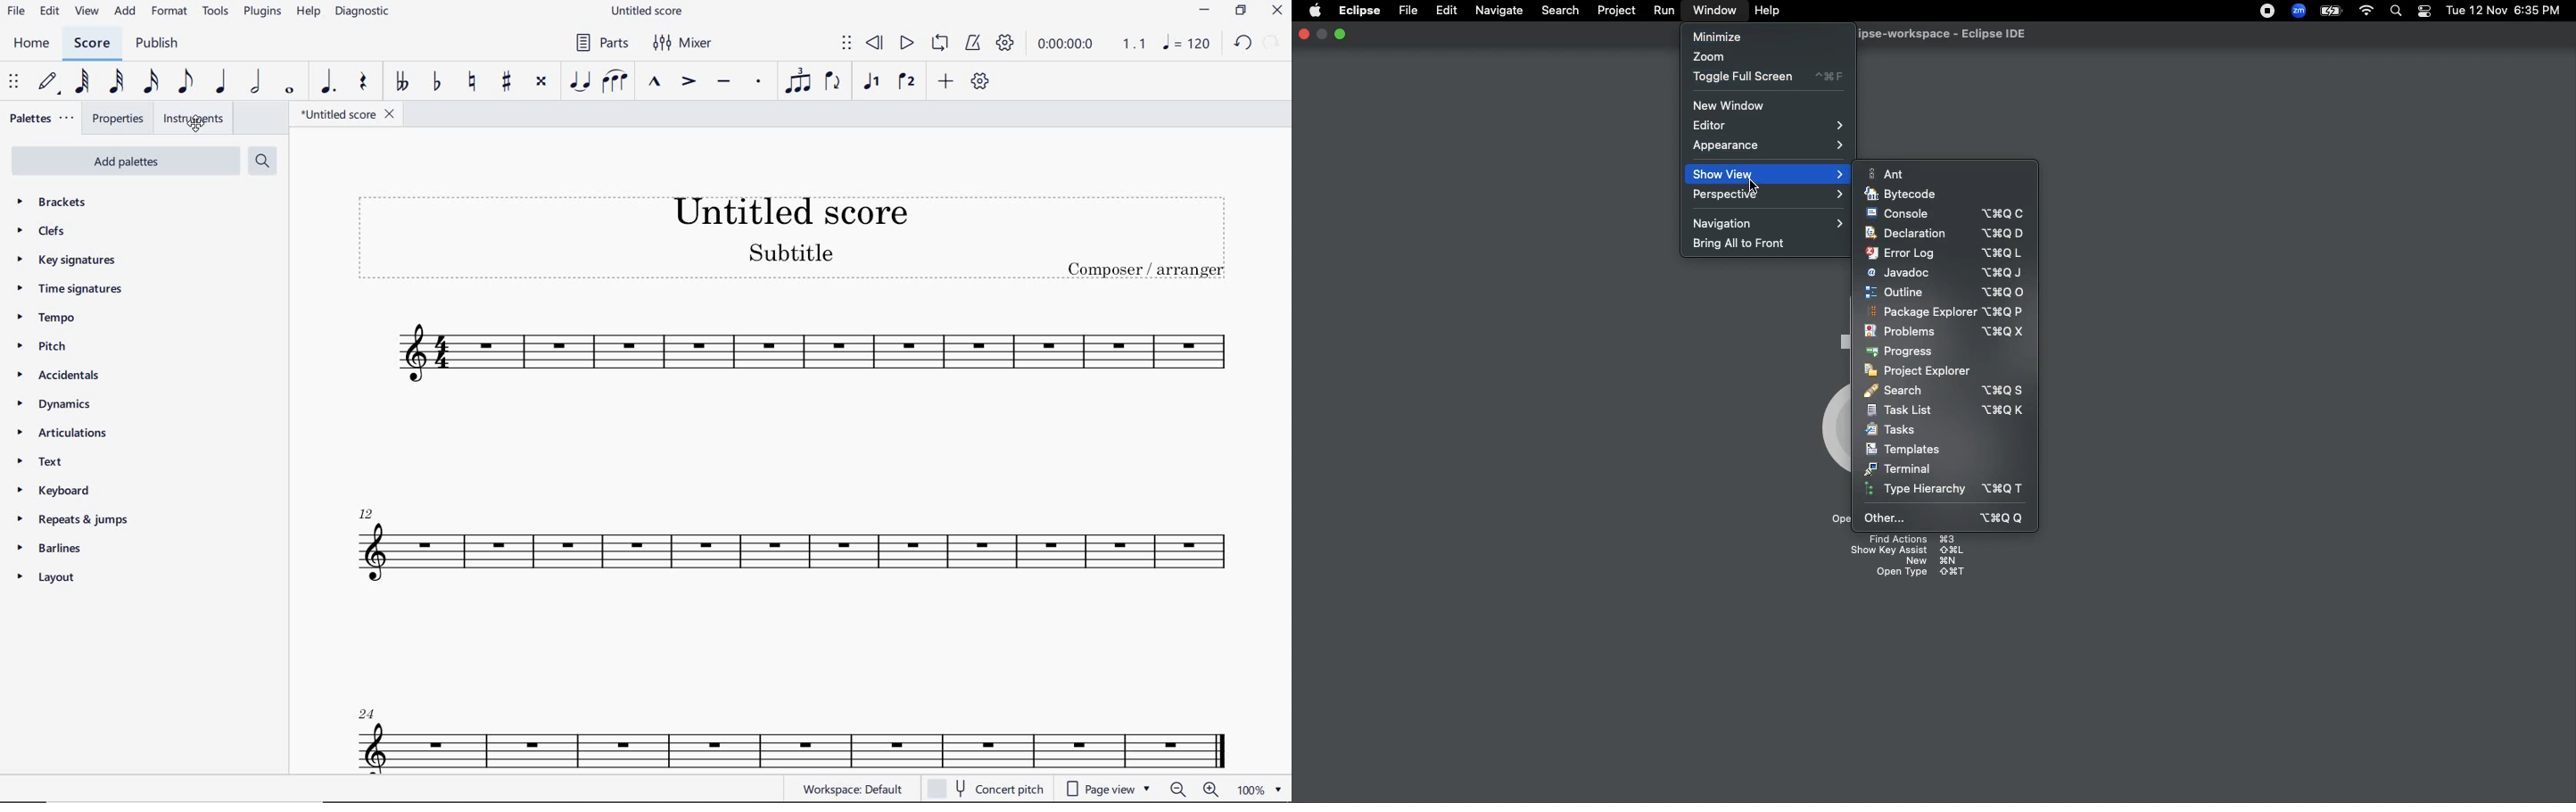 This screenshot has height=812, width=2576. Describe the element at coordinates (615, 82) in the screenshot. I see `SLUR` at that location.